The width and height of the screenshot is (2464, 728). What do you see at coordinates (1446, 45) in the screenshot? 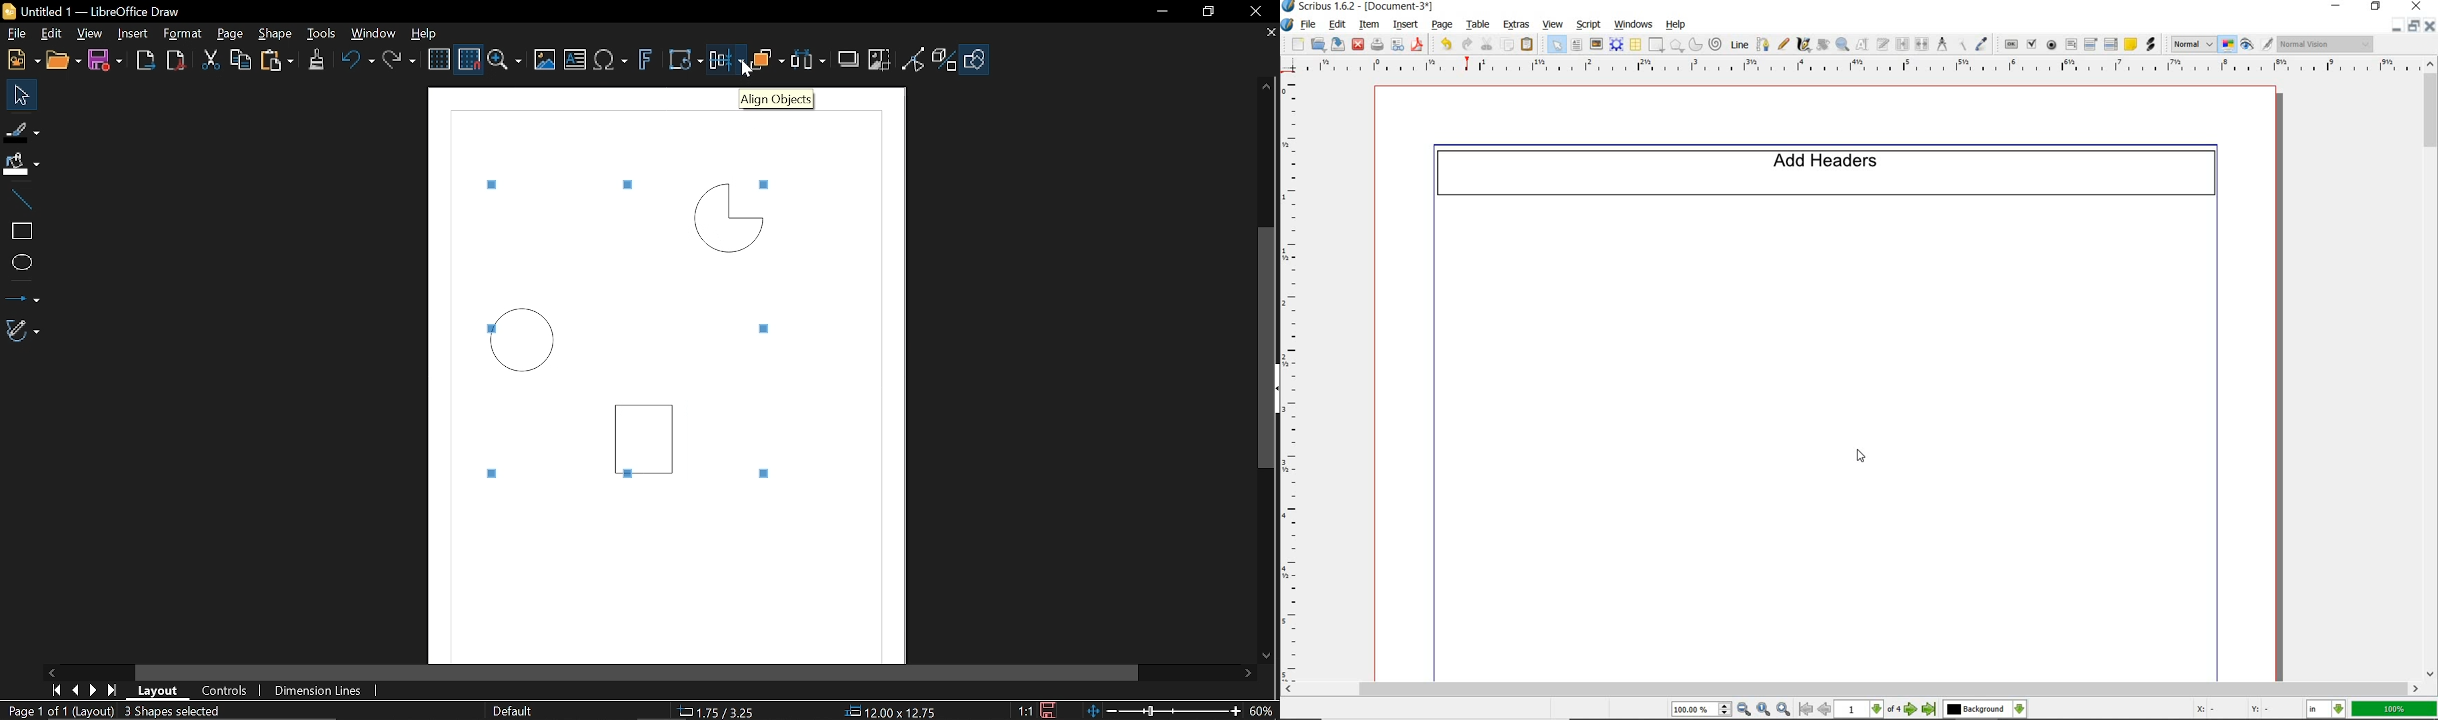
I see `undo` at bounding box center [1446, 45].